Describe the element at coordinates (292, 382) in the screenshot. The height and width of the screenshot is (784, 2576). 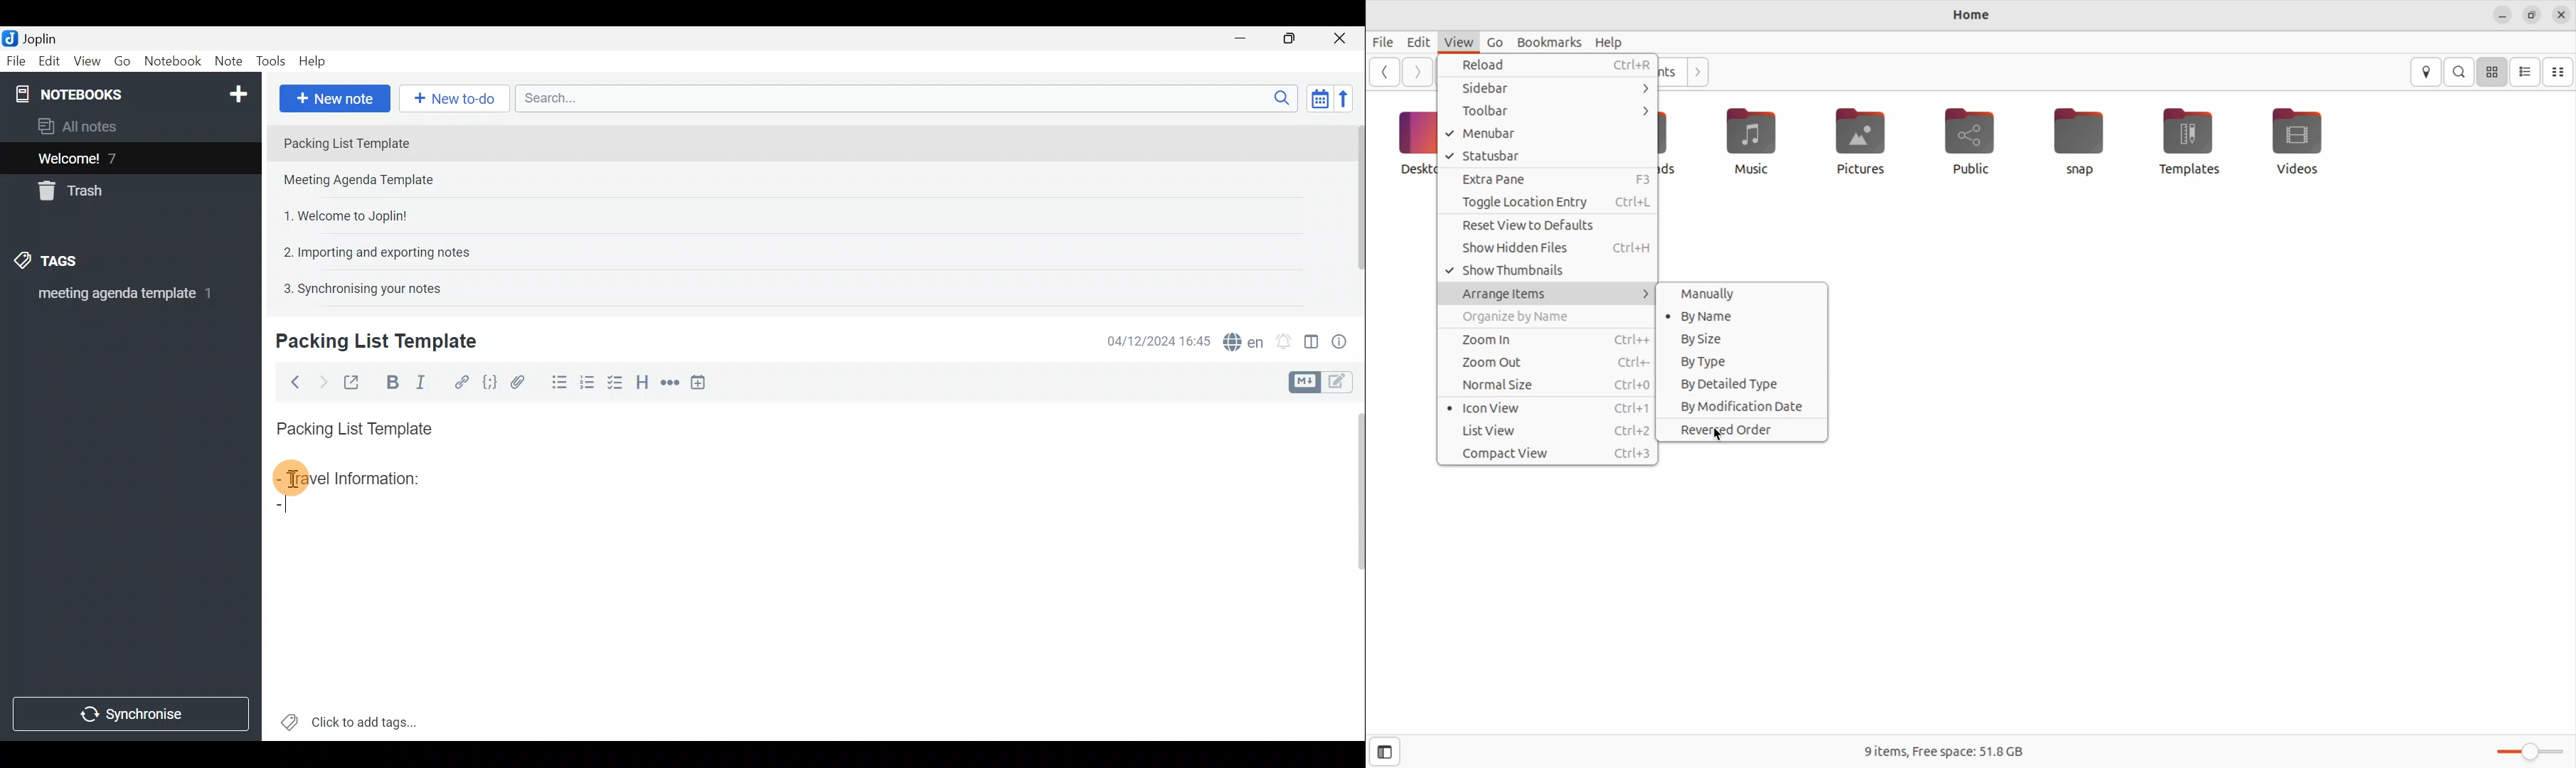
I see `Back` at that location.